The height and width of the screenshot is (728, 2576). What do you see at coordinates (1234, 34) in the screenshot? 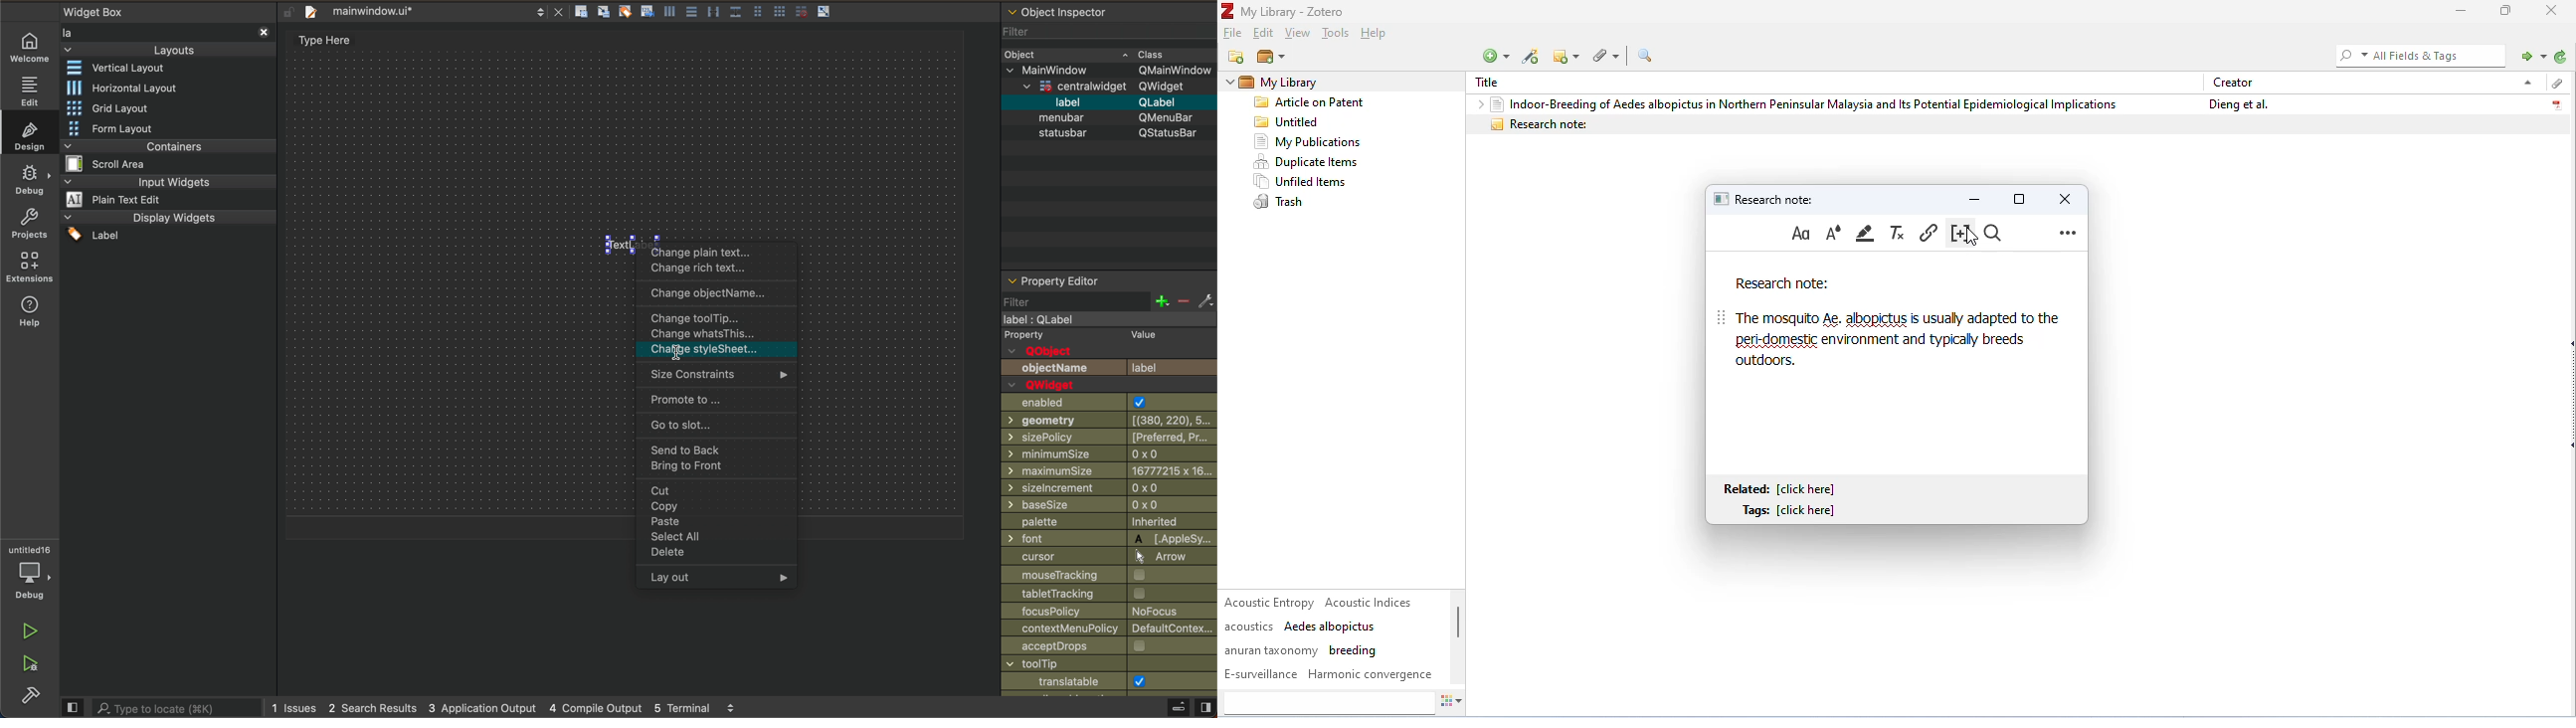
I see `file` at bounding box center [1234, 34].